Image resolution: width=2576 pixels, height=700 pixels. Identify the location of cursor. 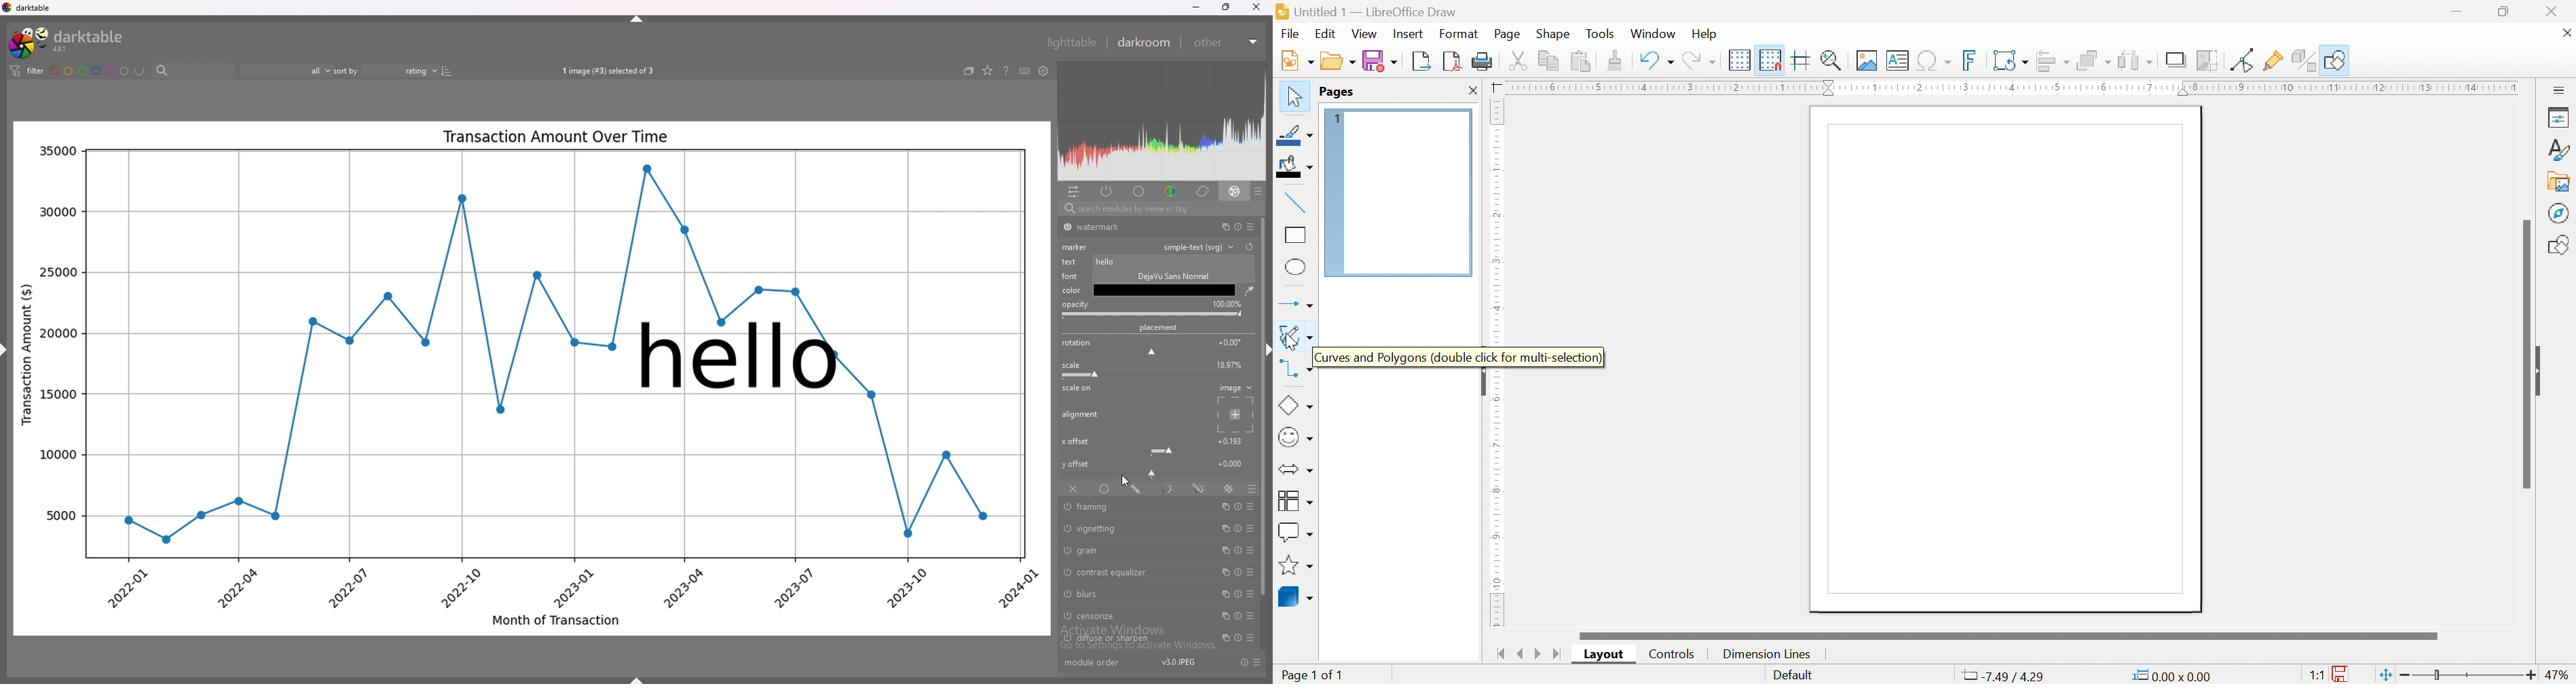
(1126, 482).